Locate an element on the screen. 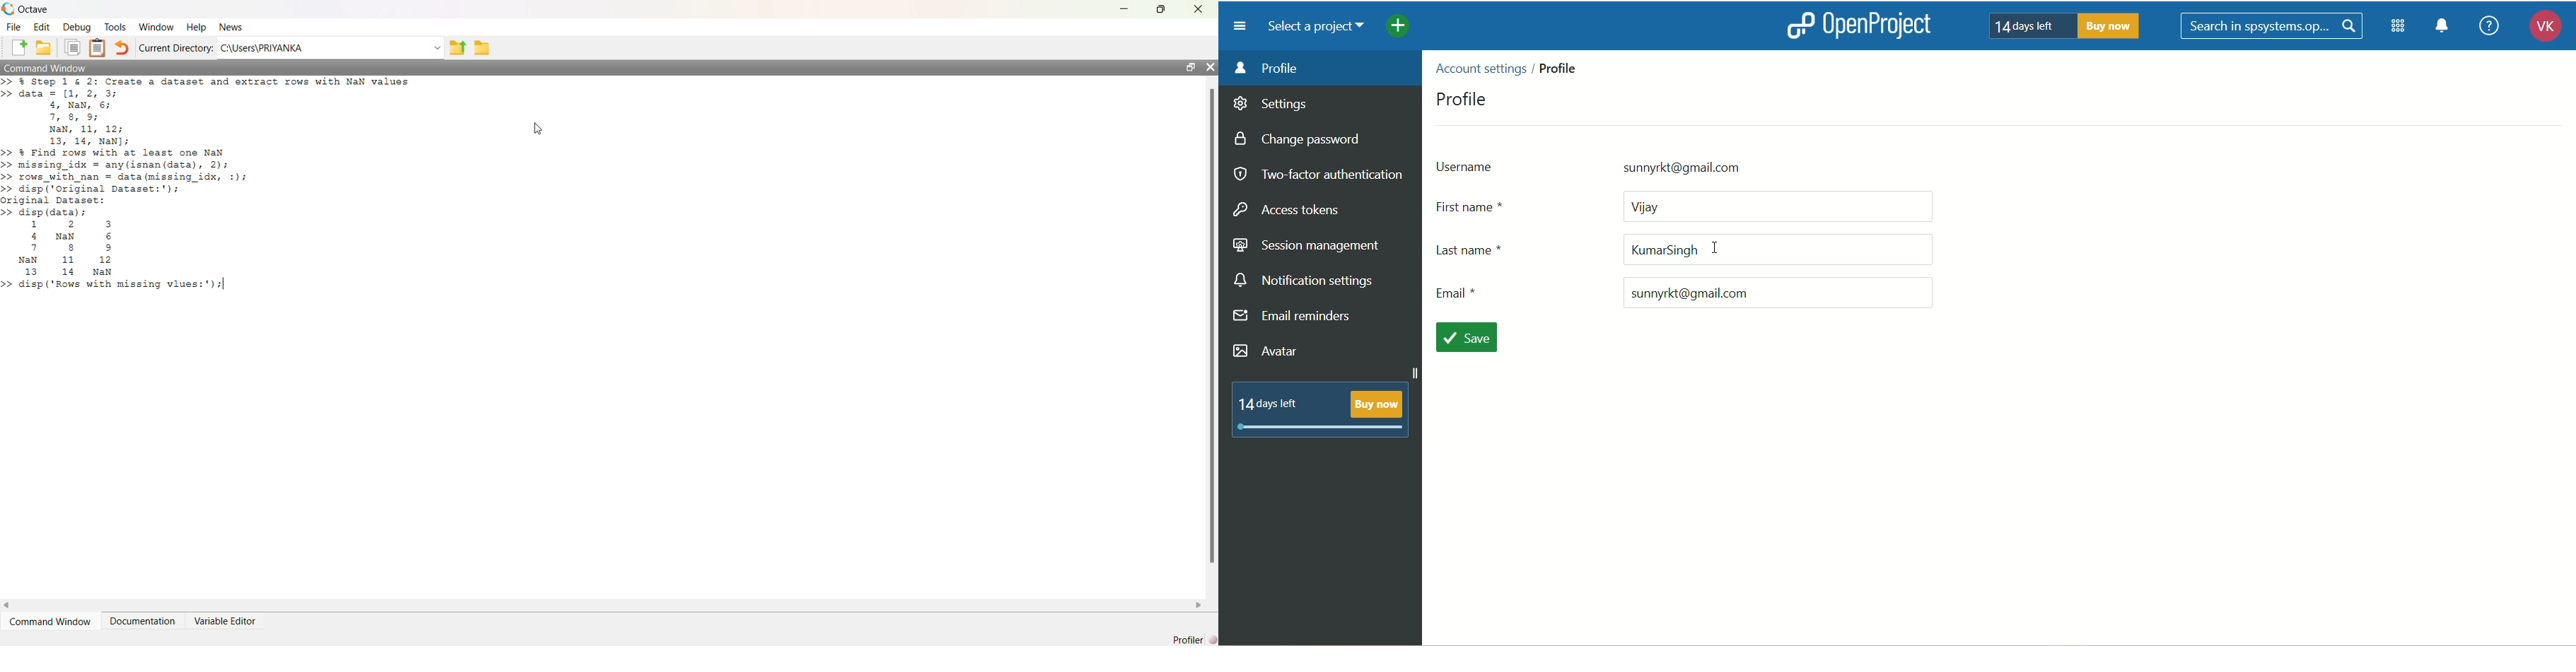 This screenshot has height=672, width=2576. Window is located at coordinates (157, 27).